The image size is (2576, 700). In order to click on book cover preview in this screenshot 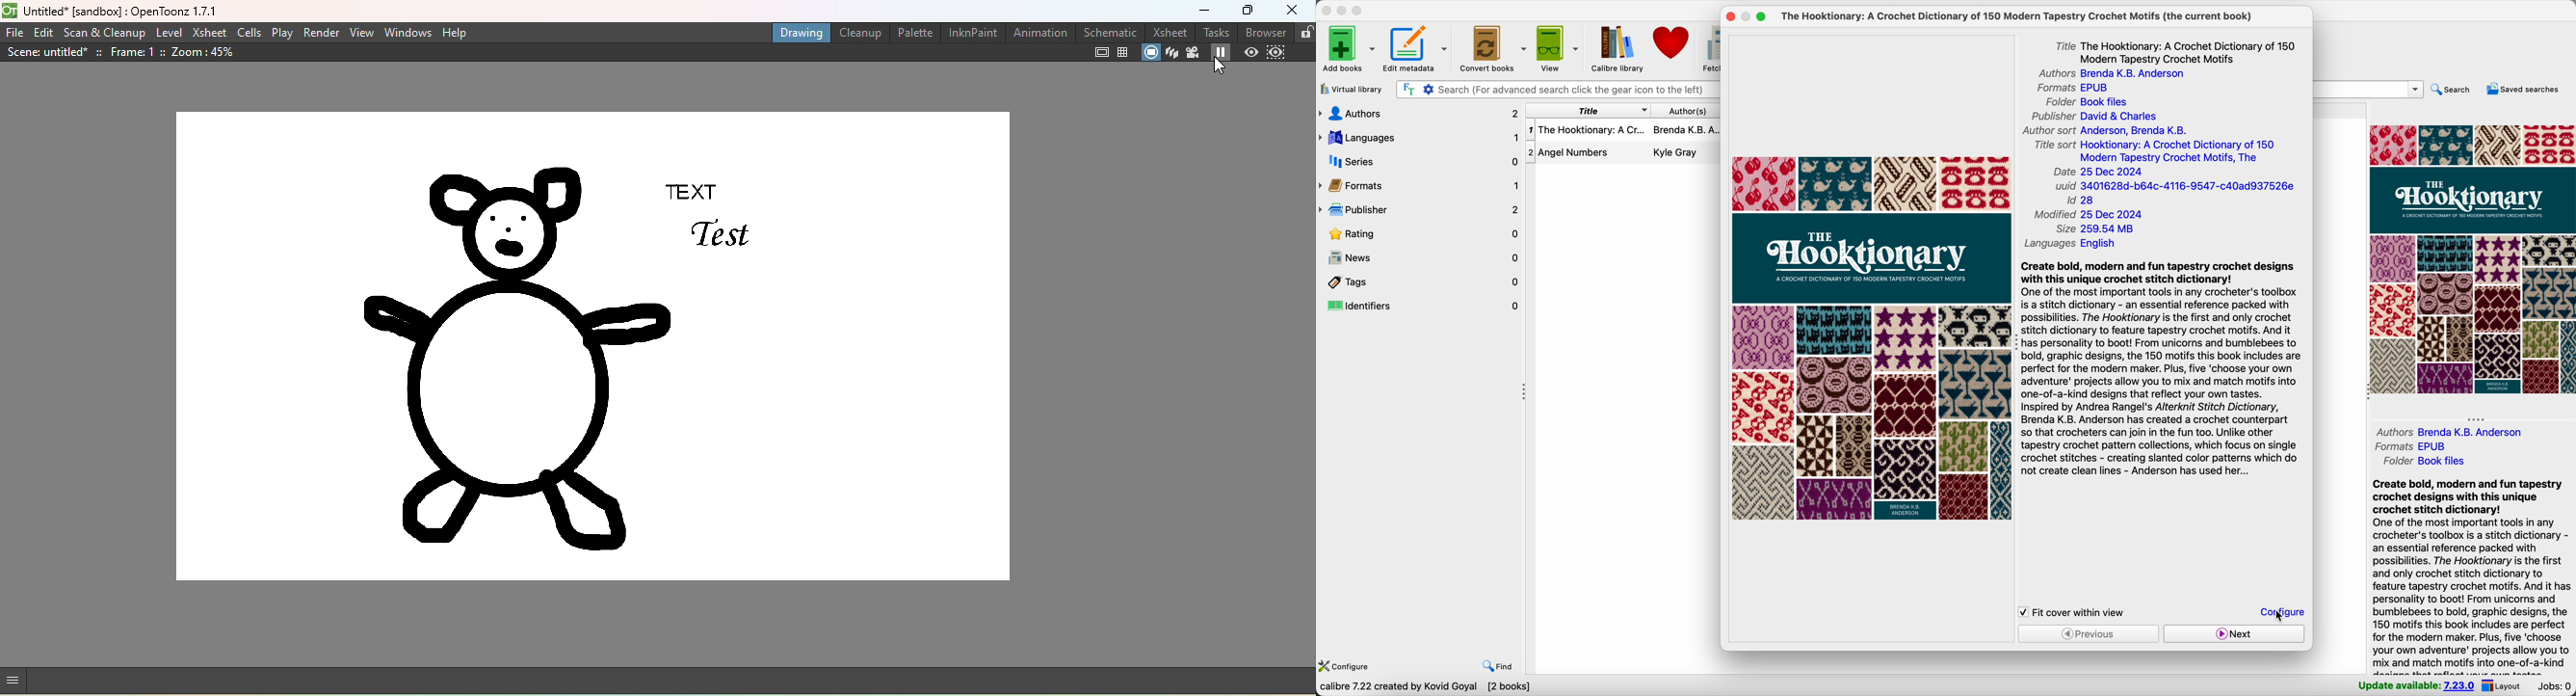, I will do `click(2472, 259)`.